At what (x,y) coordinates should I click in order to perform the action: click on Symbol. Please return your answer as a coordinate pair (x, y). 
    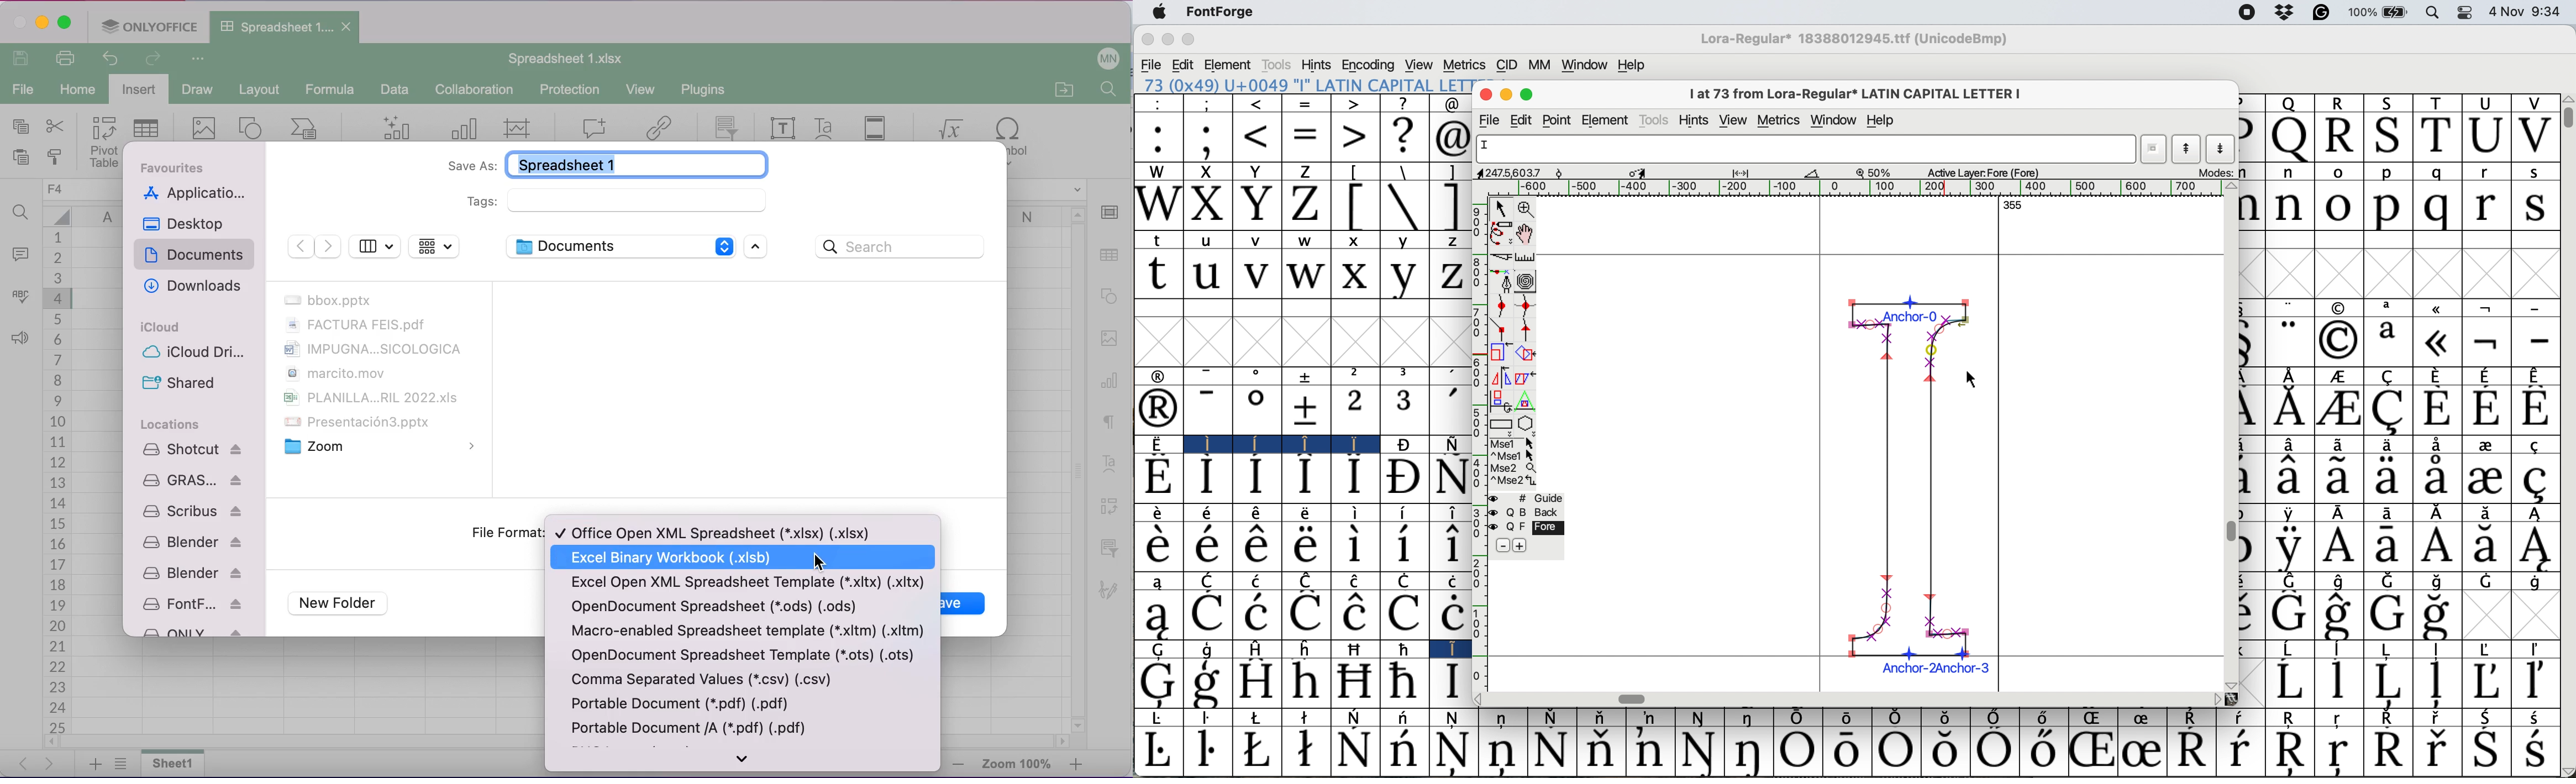
    Looking at the image, I should click on (1207, 614).